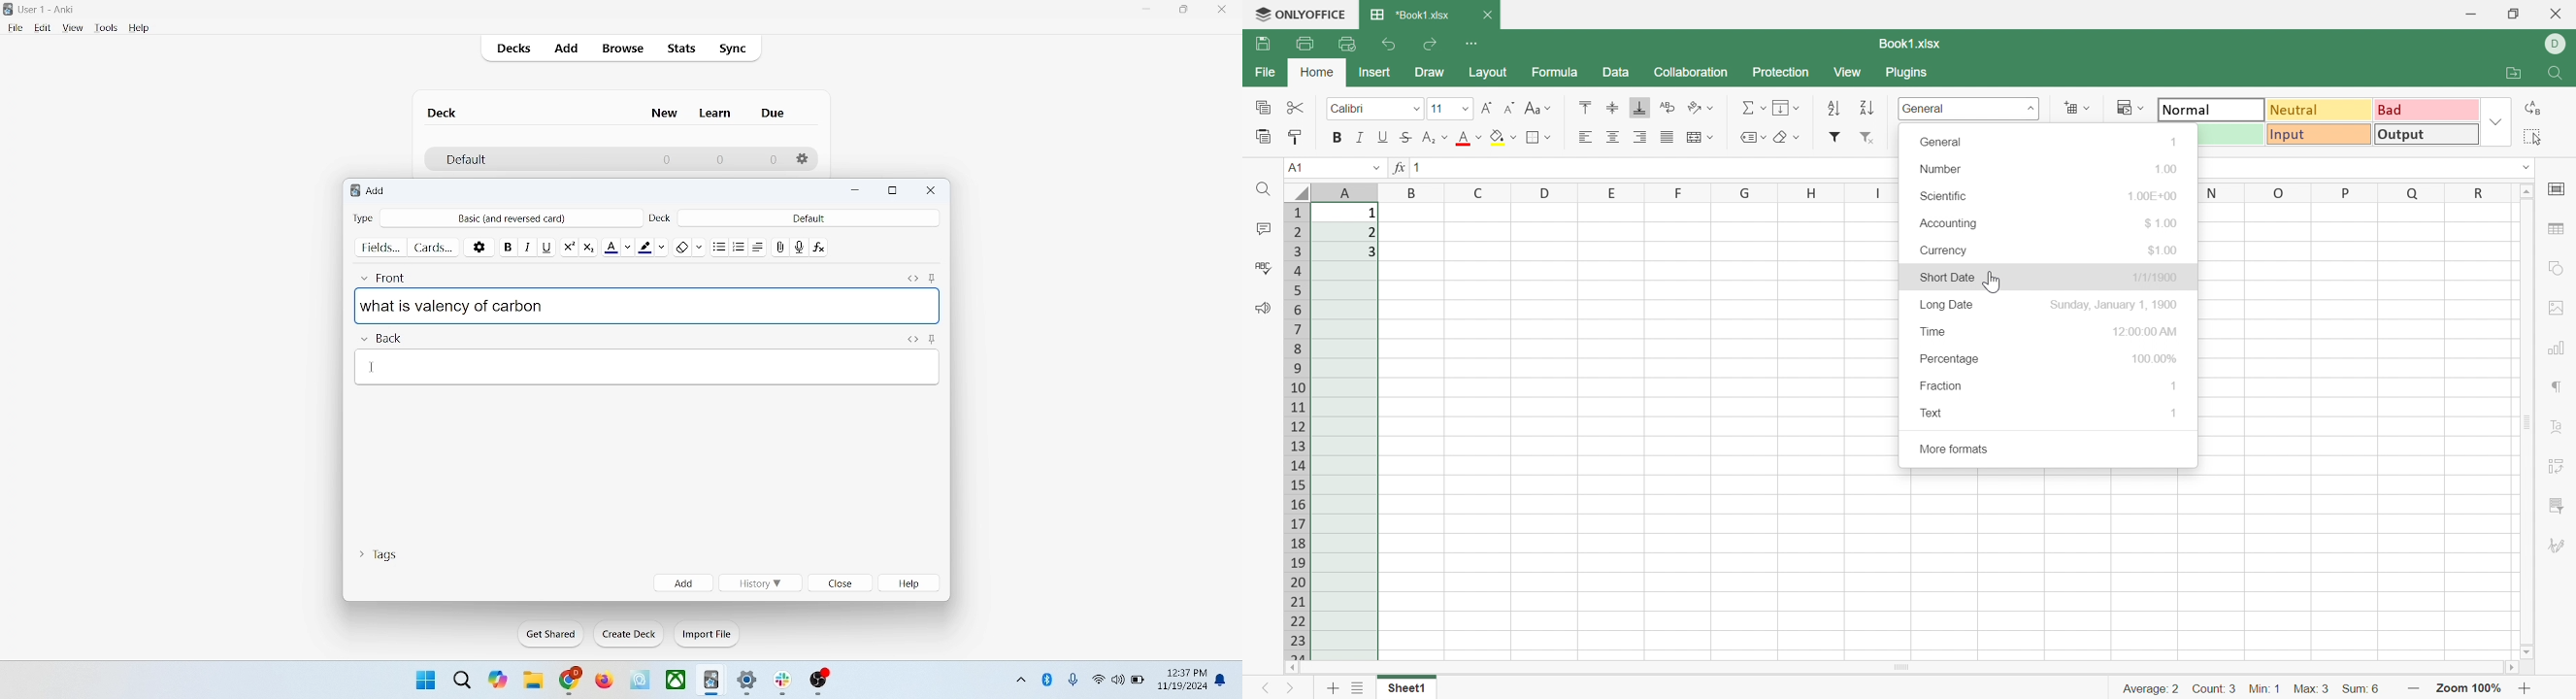 Image resolution: width=2576 pixels, height=700 pixels. What do you see at coordinates (445, 113) in the screenshot?
I see `deck` at bounding box center [445, 113].